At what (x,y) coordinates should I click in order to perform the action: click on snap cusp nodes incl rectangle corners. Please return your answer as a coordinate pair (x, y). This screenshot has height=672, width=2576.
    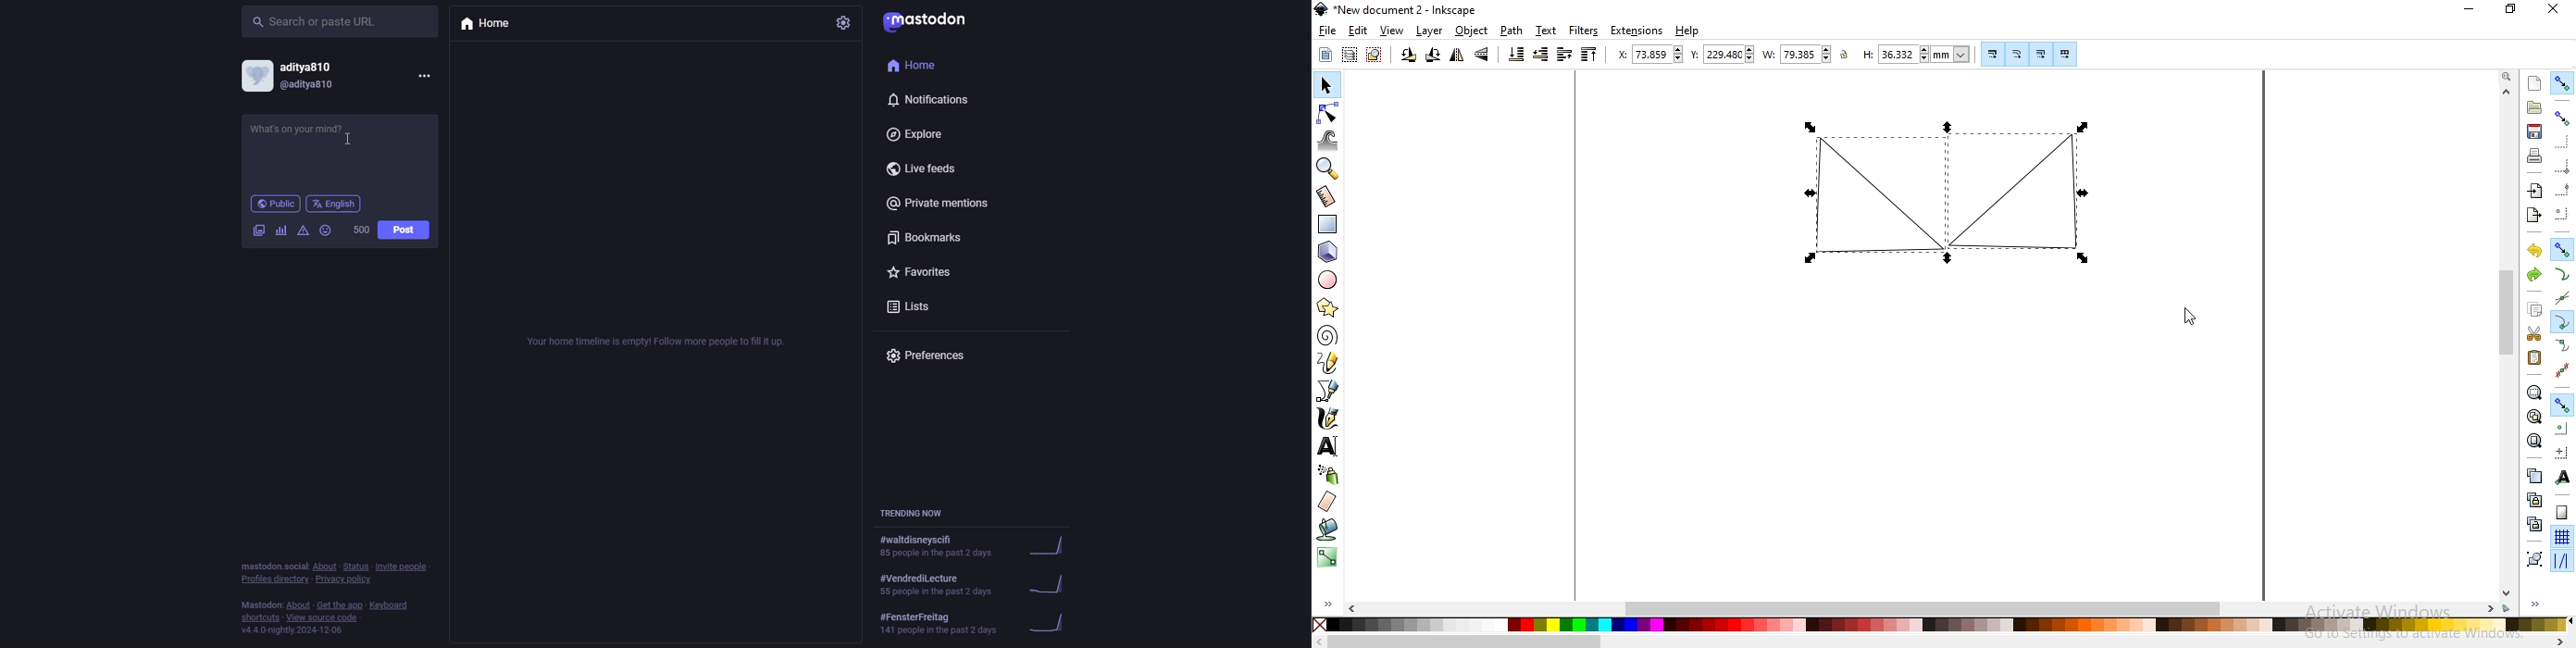
    Looking at the image, I should click on (2563, 320).